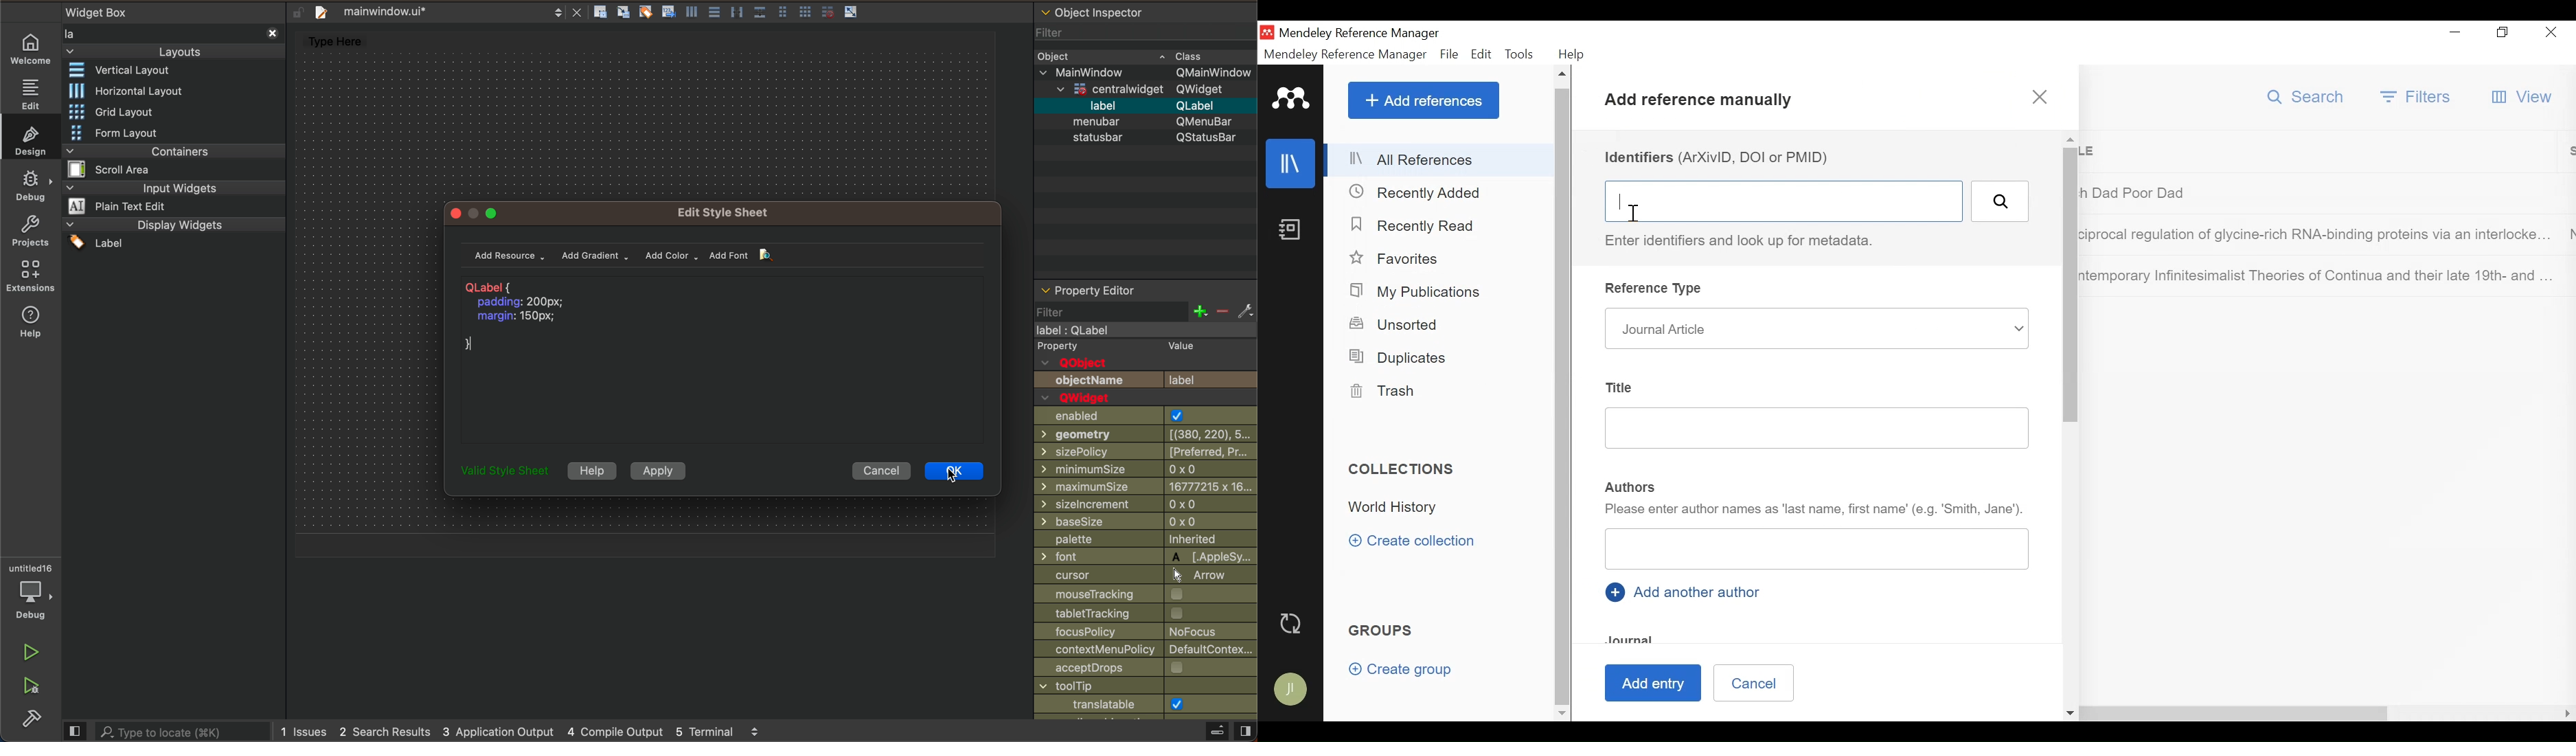  What do you see at coordinates (171, 234) in the screenshot?
I see `display widget` at bounding box center [171, 234].